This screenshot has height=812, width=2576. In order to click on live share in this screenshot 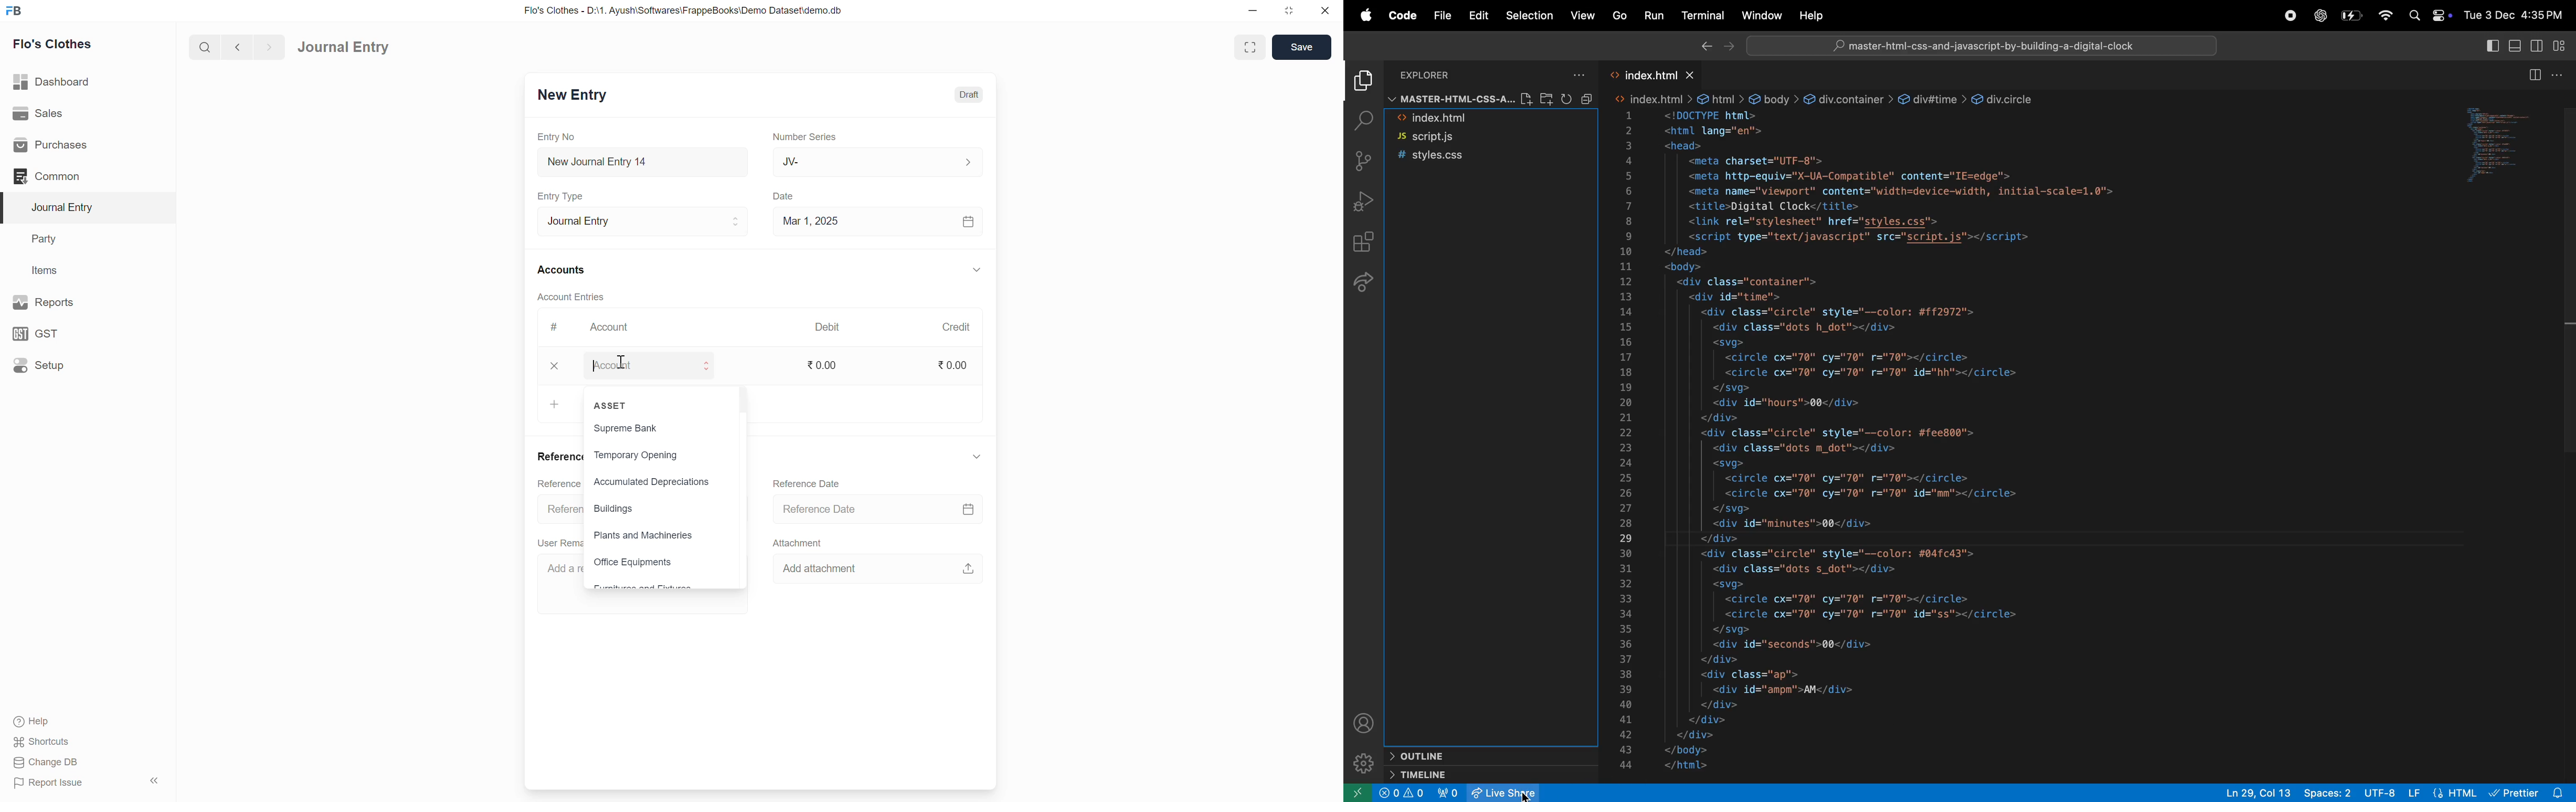, I will do `click(1368, 286)`.